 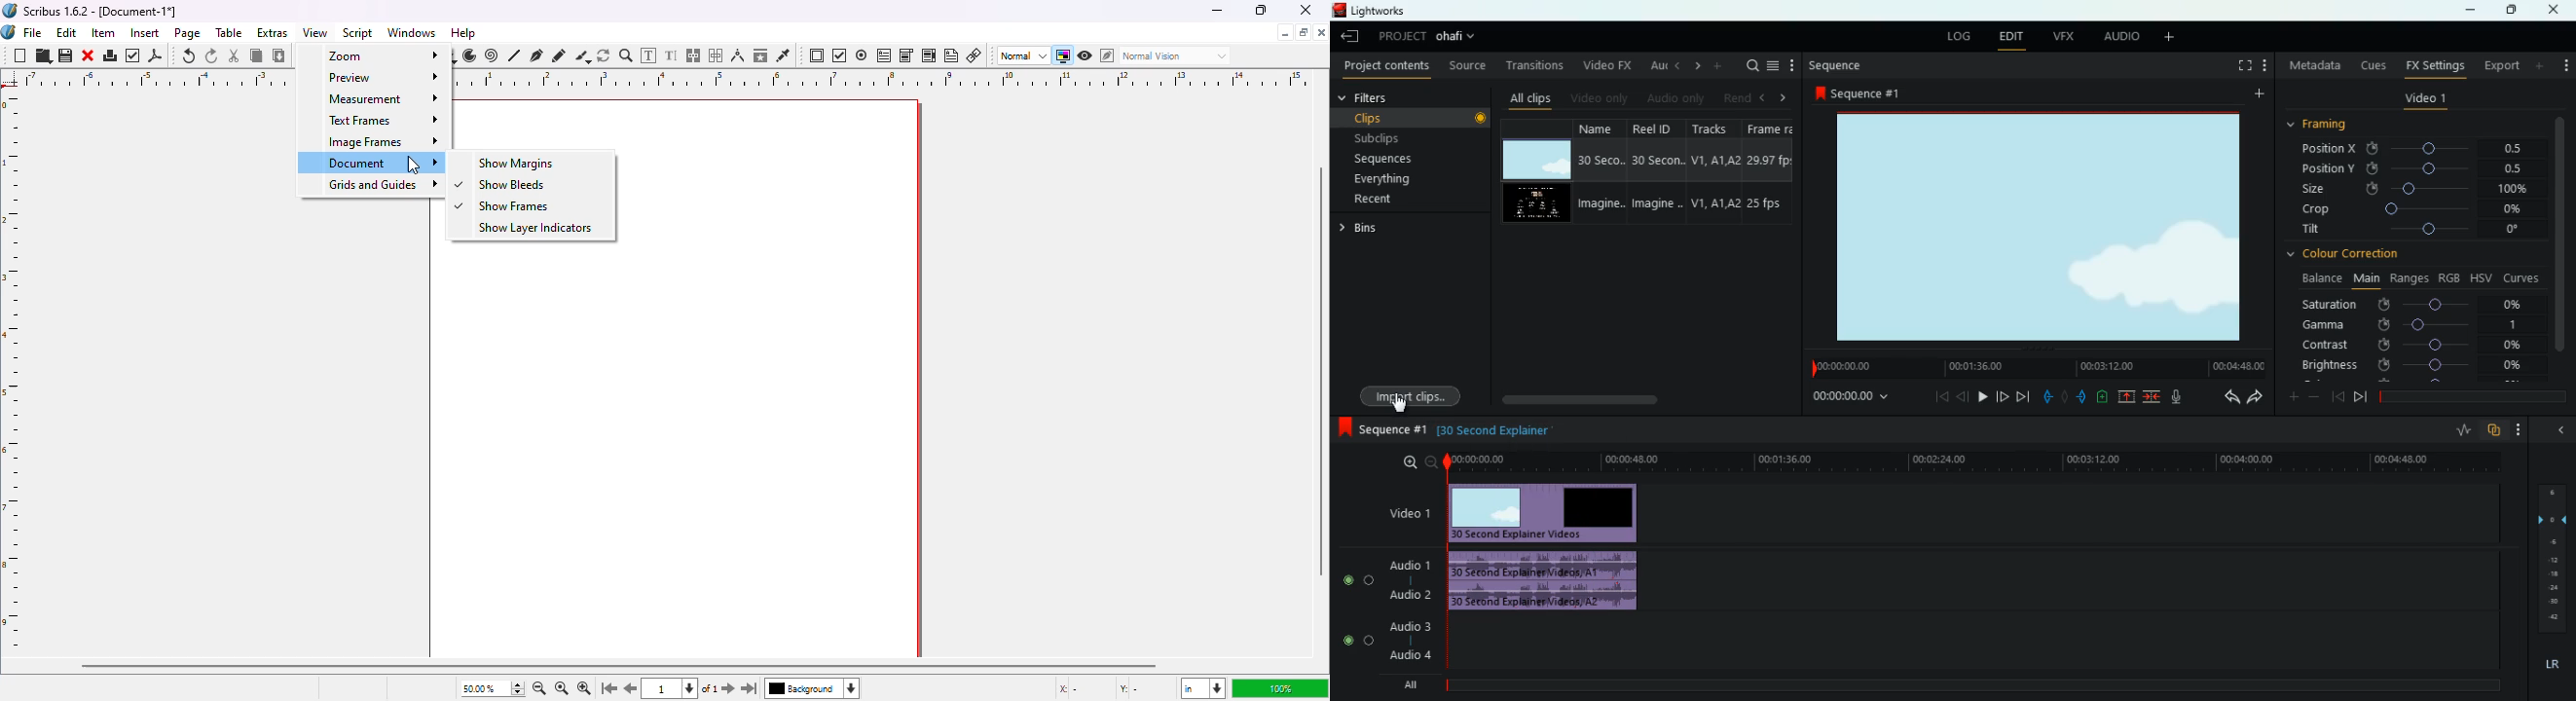 What do you see at coordinates (19, 56) in the screenshot?
I see `new` at bounding box center [19, 56].